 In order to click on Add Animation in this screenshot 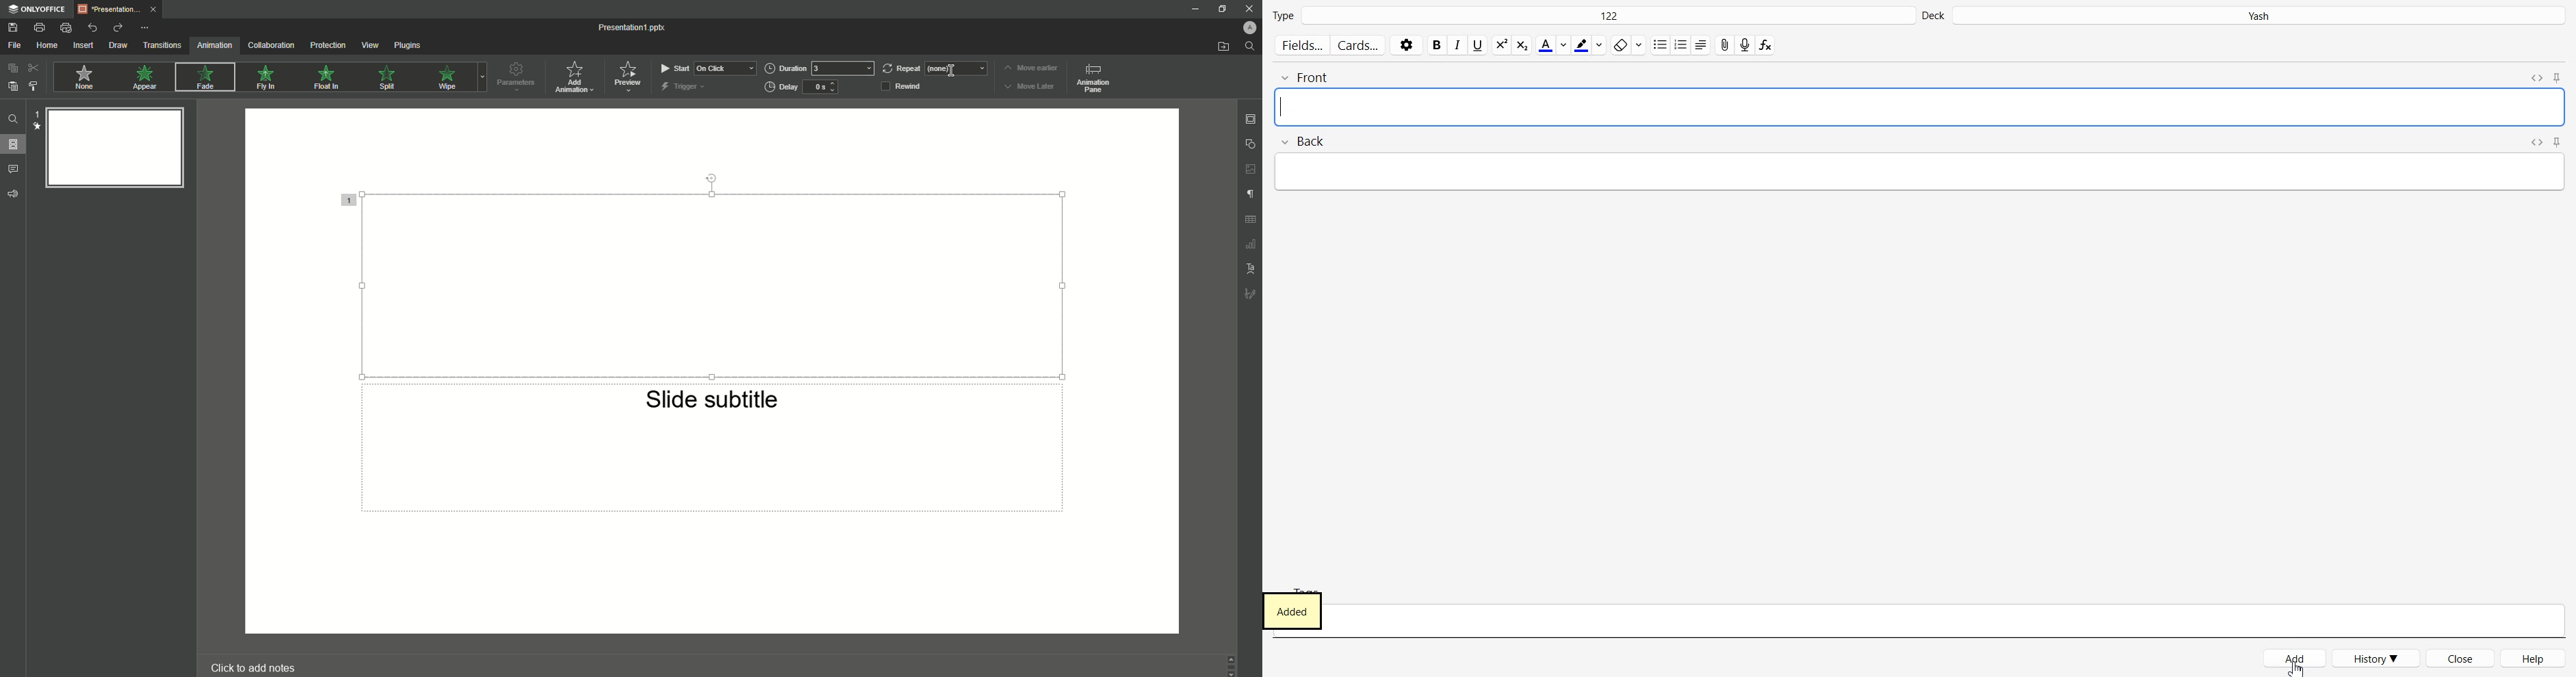, I will do `click(577, 78)`.